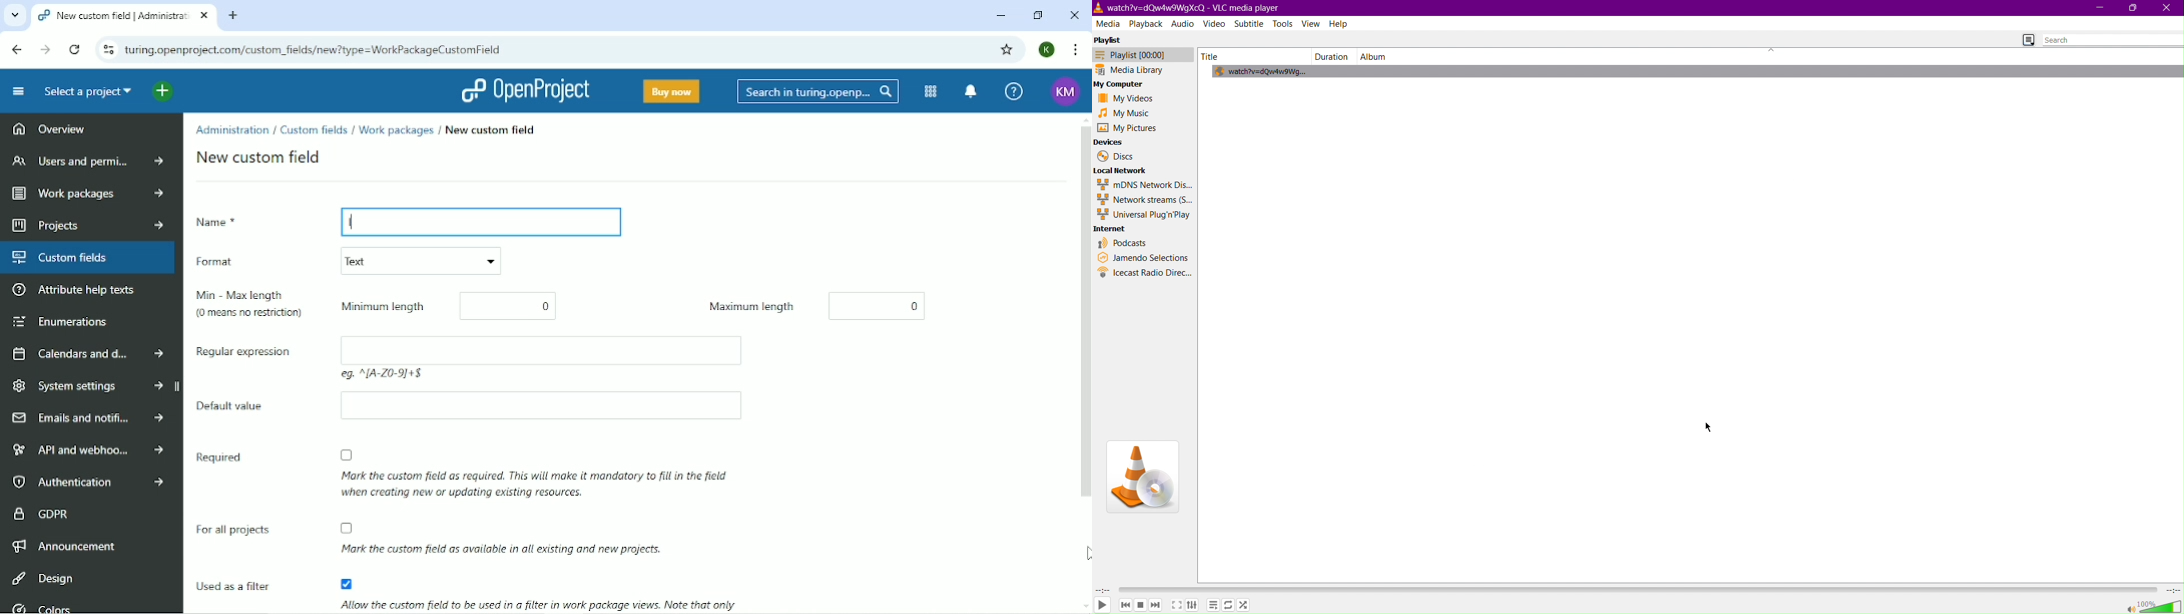  I want to click on Volume, so click(2151, 605).